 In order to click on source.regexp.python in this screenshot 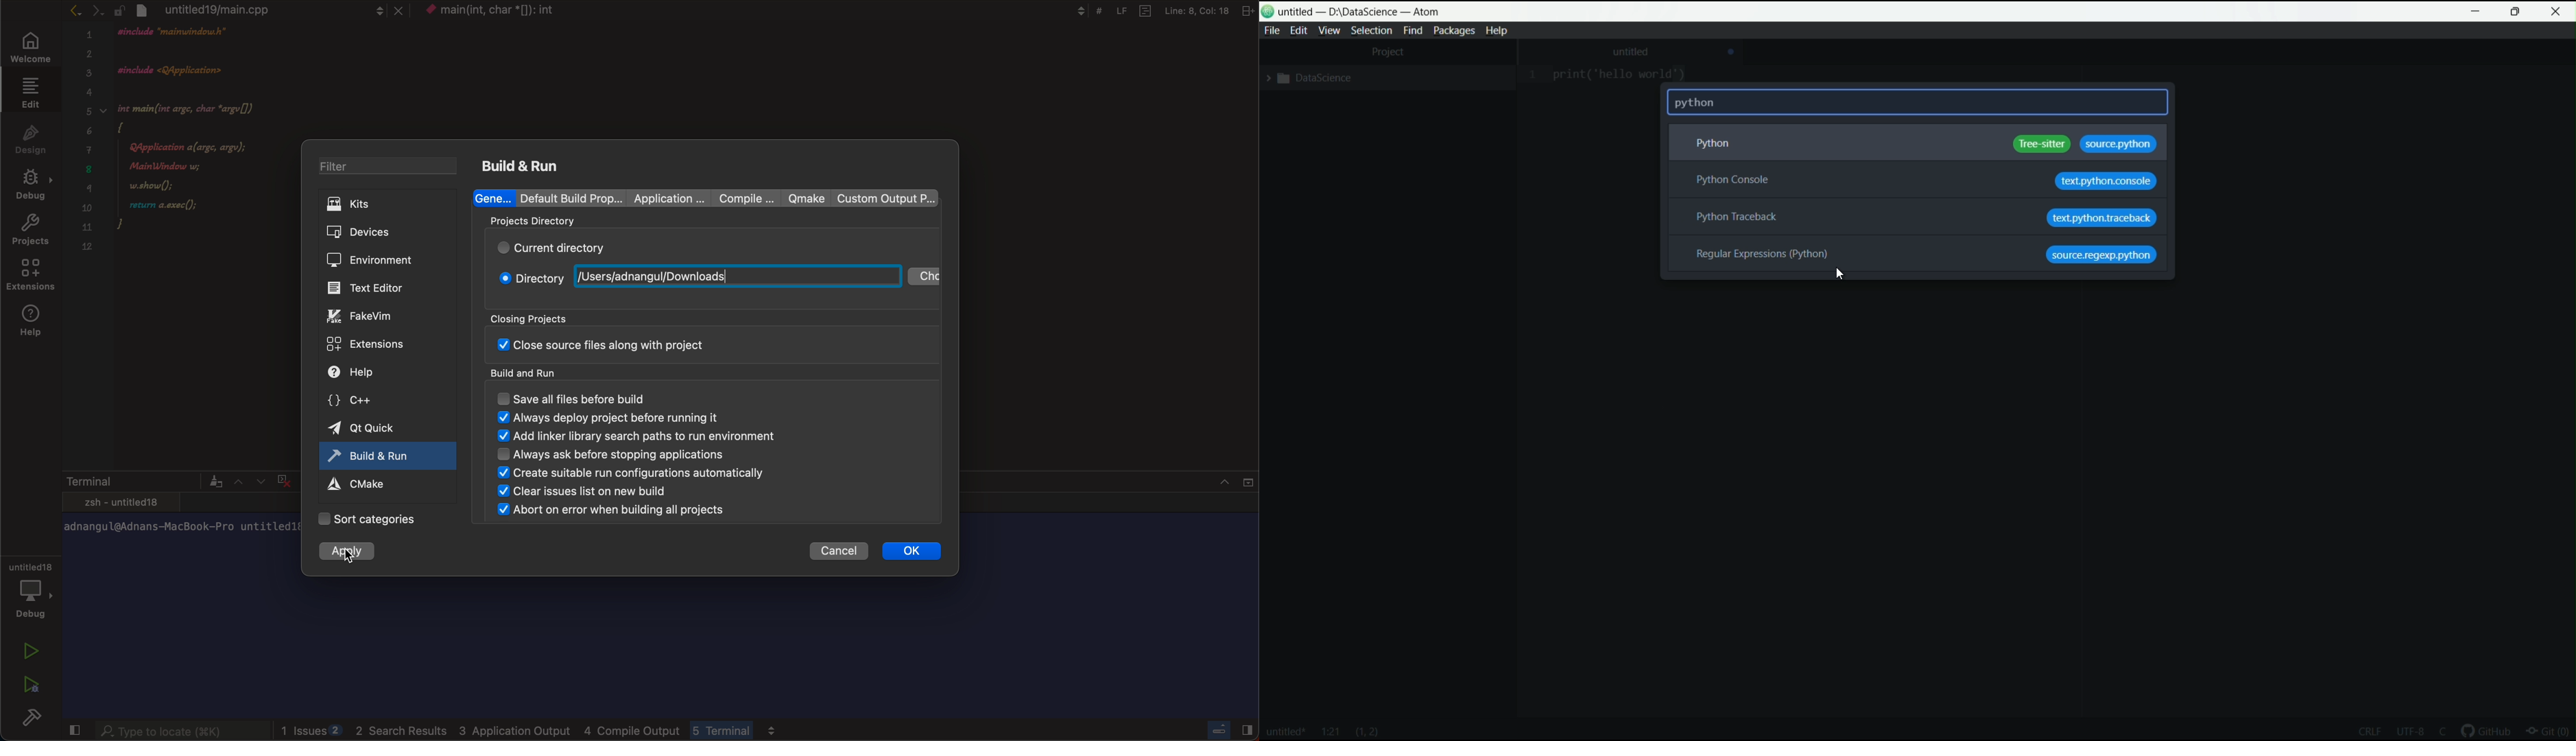, I will do `click(2101, 255)`.